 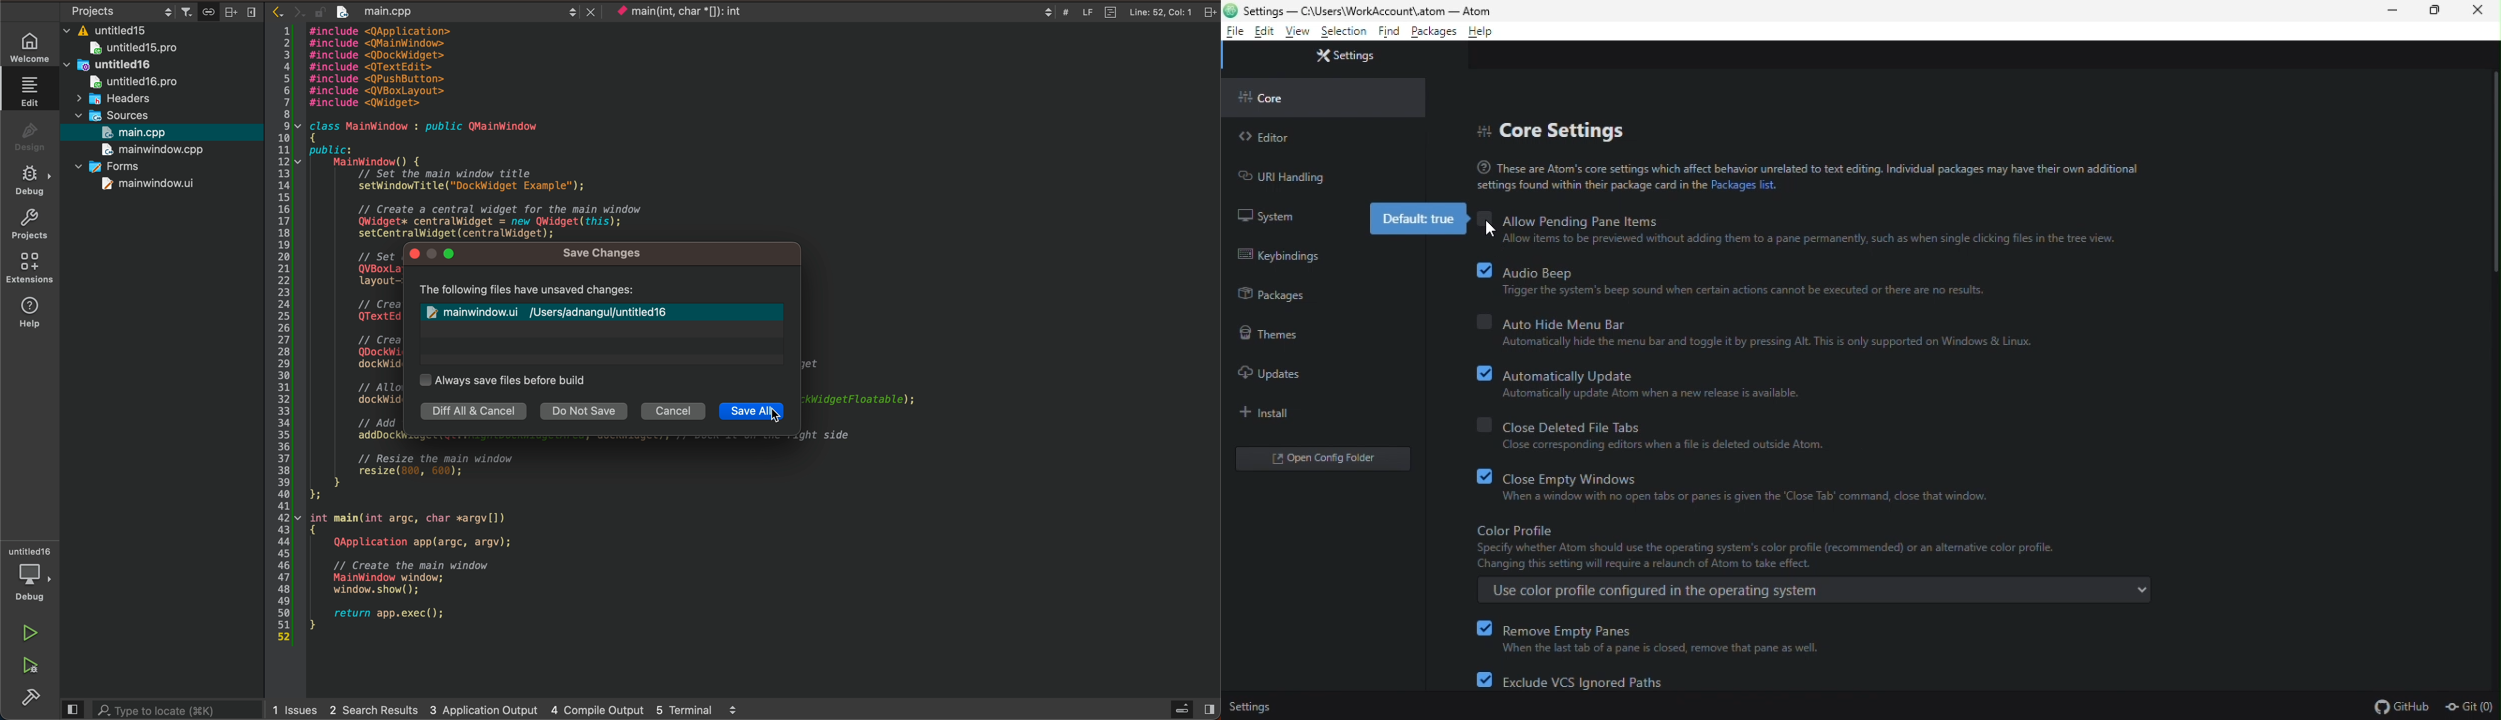 I want to click on edit, so click(x=25, y=89).